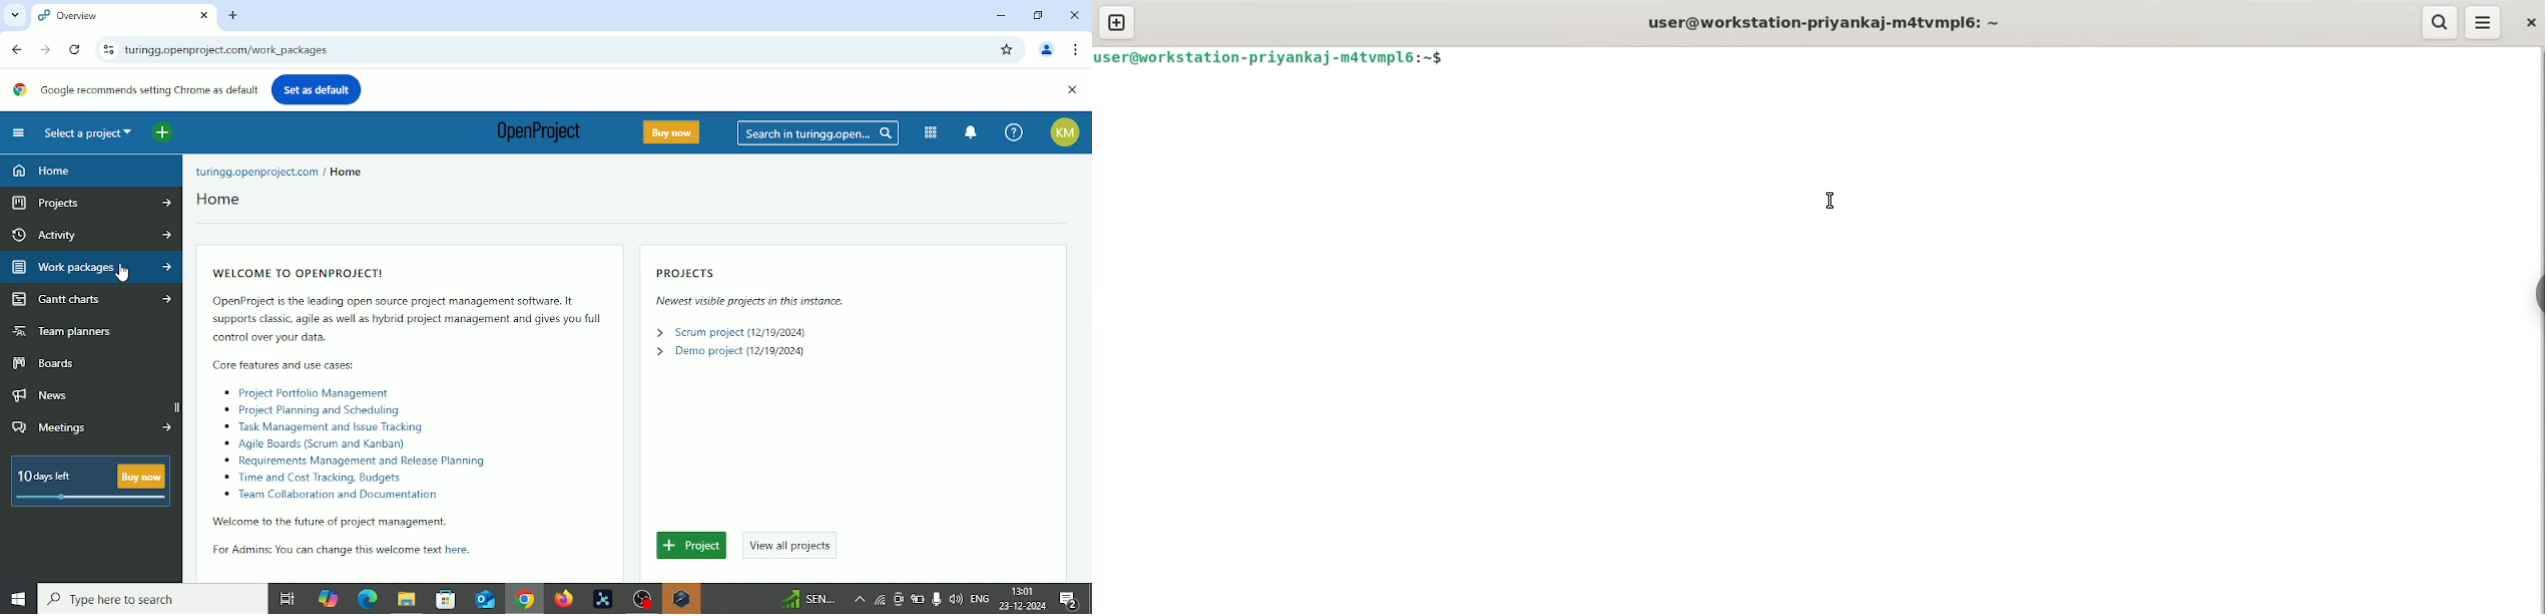  Describe the element at coordinates (2442, 22) in the screenshot. I see `search` at that location.